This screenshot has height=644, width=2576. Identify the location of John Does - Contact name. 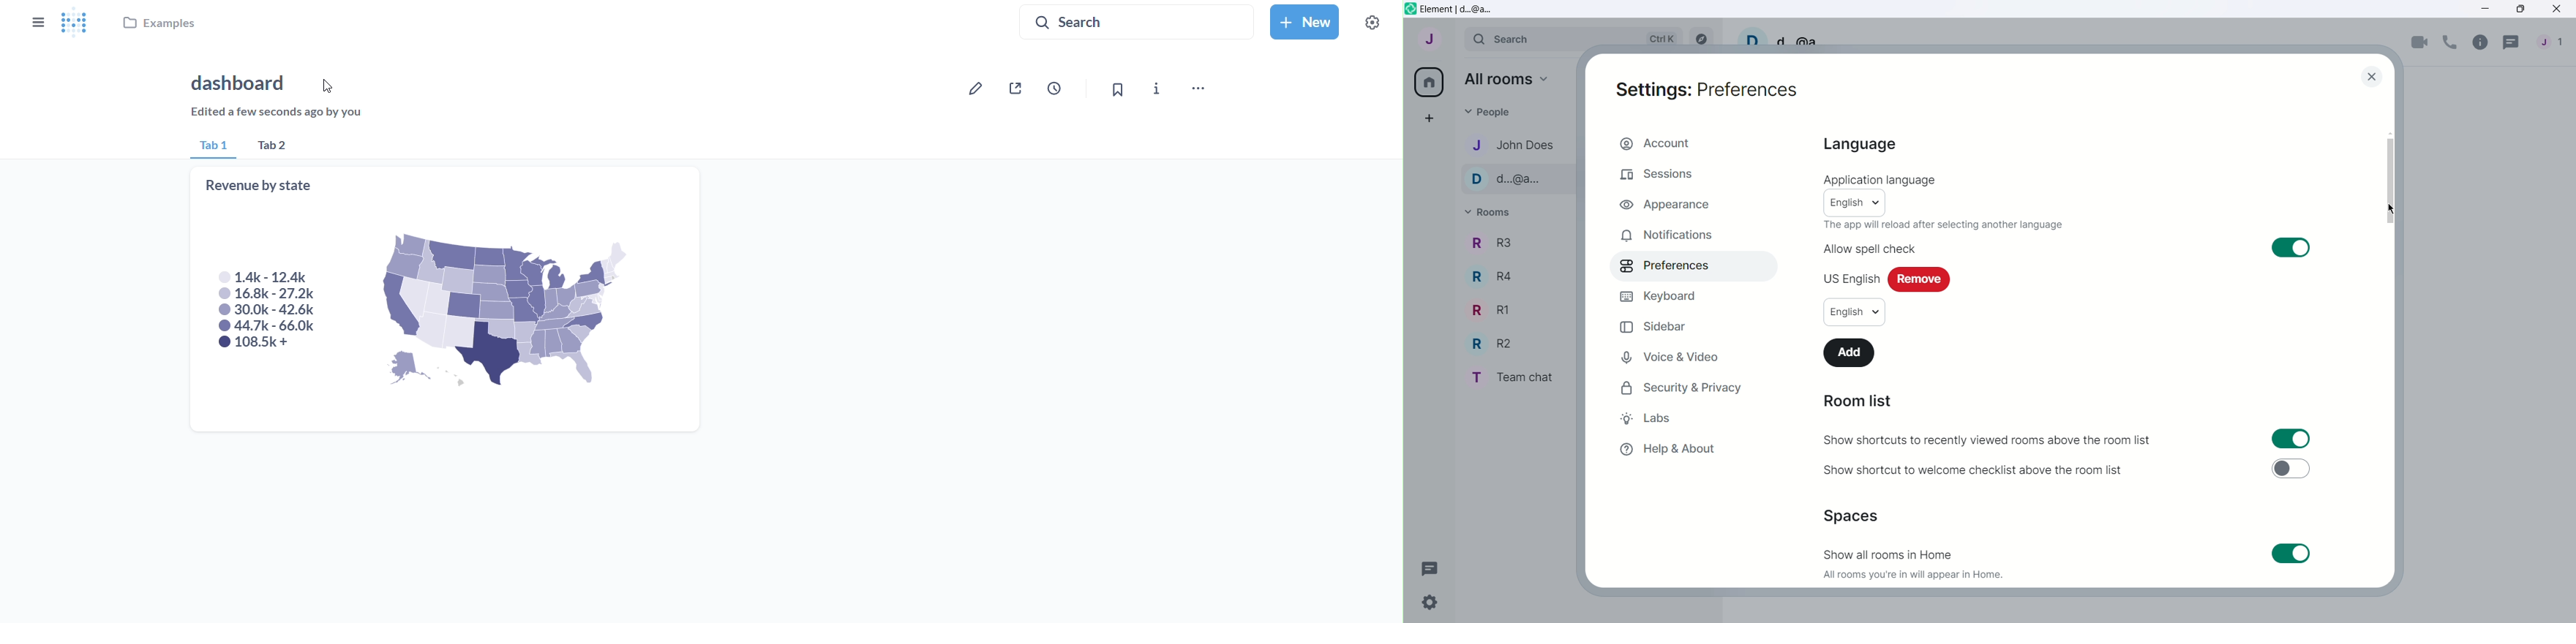
(1519, 145).